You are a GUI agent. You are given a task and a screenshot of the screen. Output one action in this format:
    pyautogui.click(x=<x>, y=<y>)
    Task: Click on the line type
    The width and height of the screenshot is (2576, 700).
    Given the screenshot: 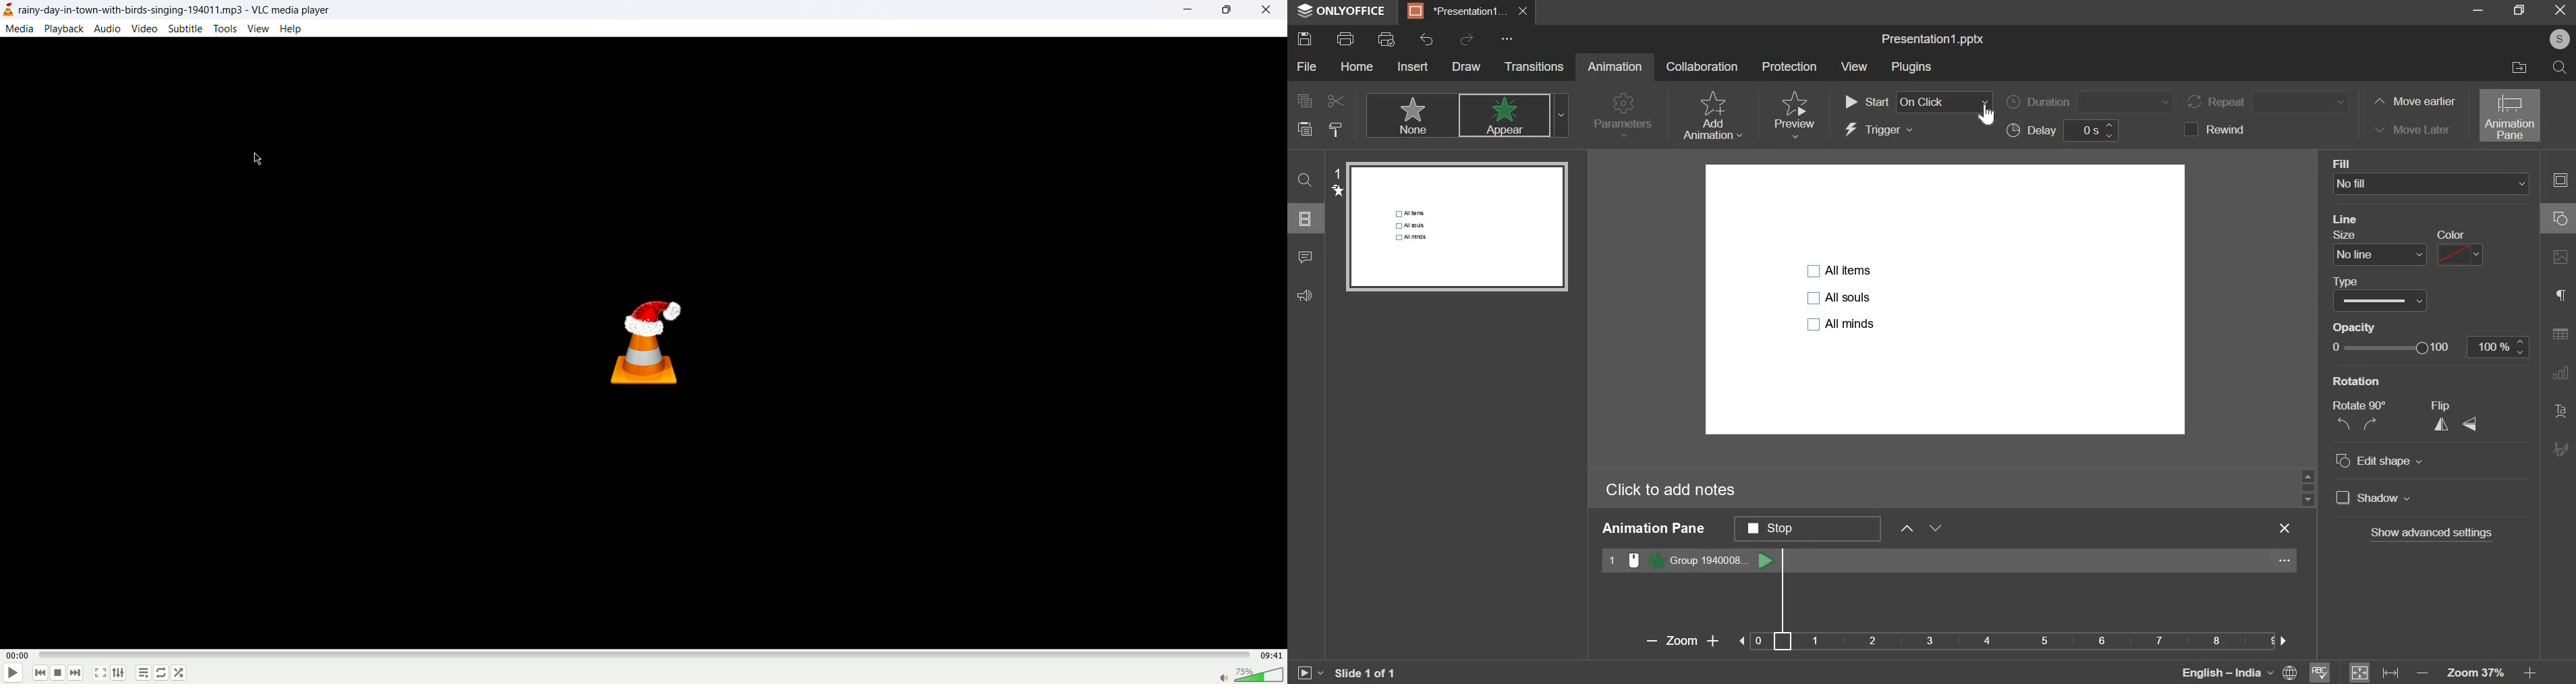 What is the action you would take?
    pyautogui.click(x=2379, y=301)
    